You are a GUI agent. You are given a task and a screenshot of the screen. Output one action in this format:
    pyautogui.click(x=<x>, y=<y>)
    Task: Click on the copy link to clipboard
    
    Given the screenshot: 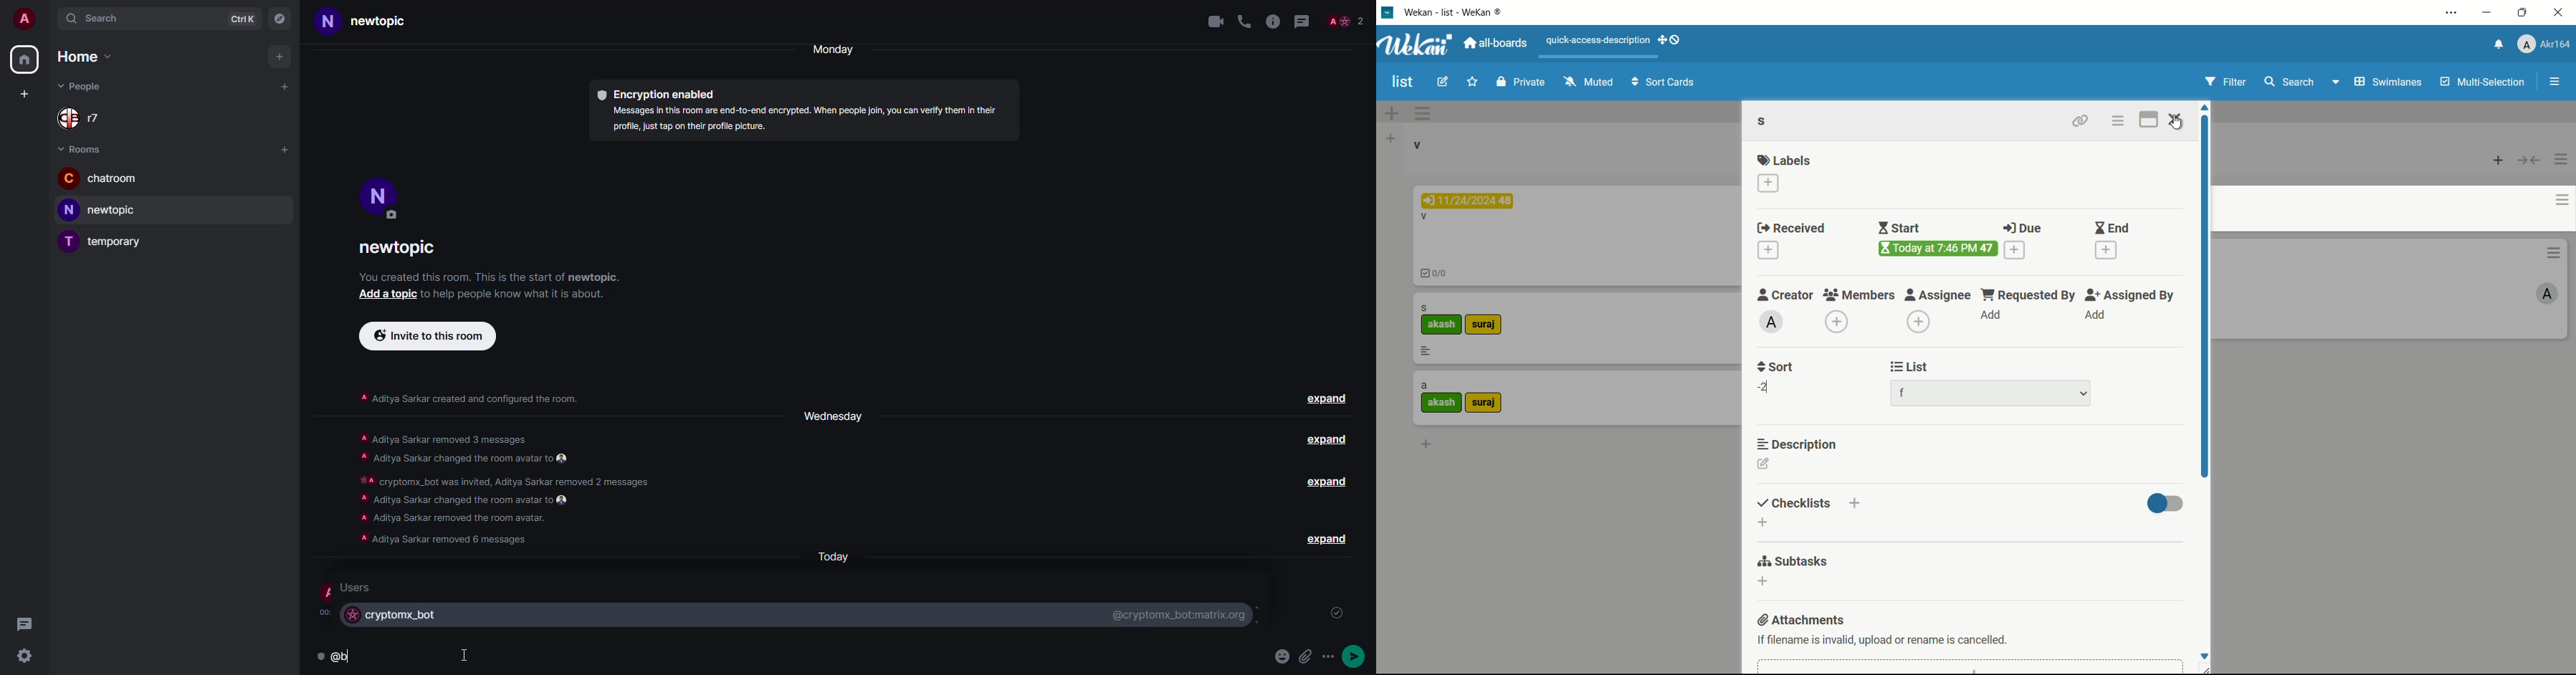 What is the action you would take?
    pyautogui.click(x=2081, y=121)
    